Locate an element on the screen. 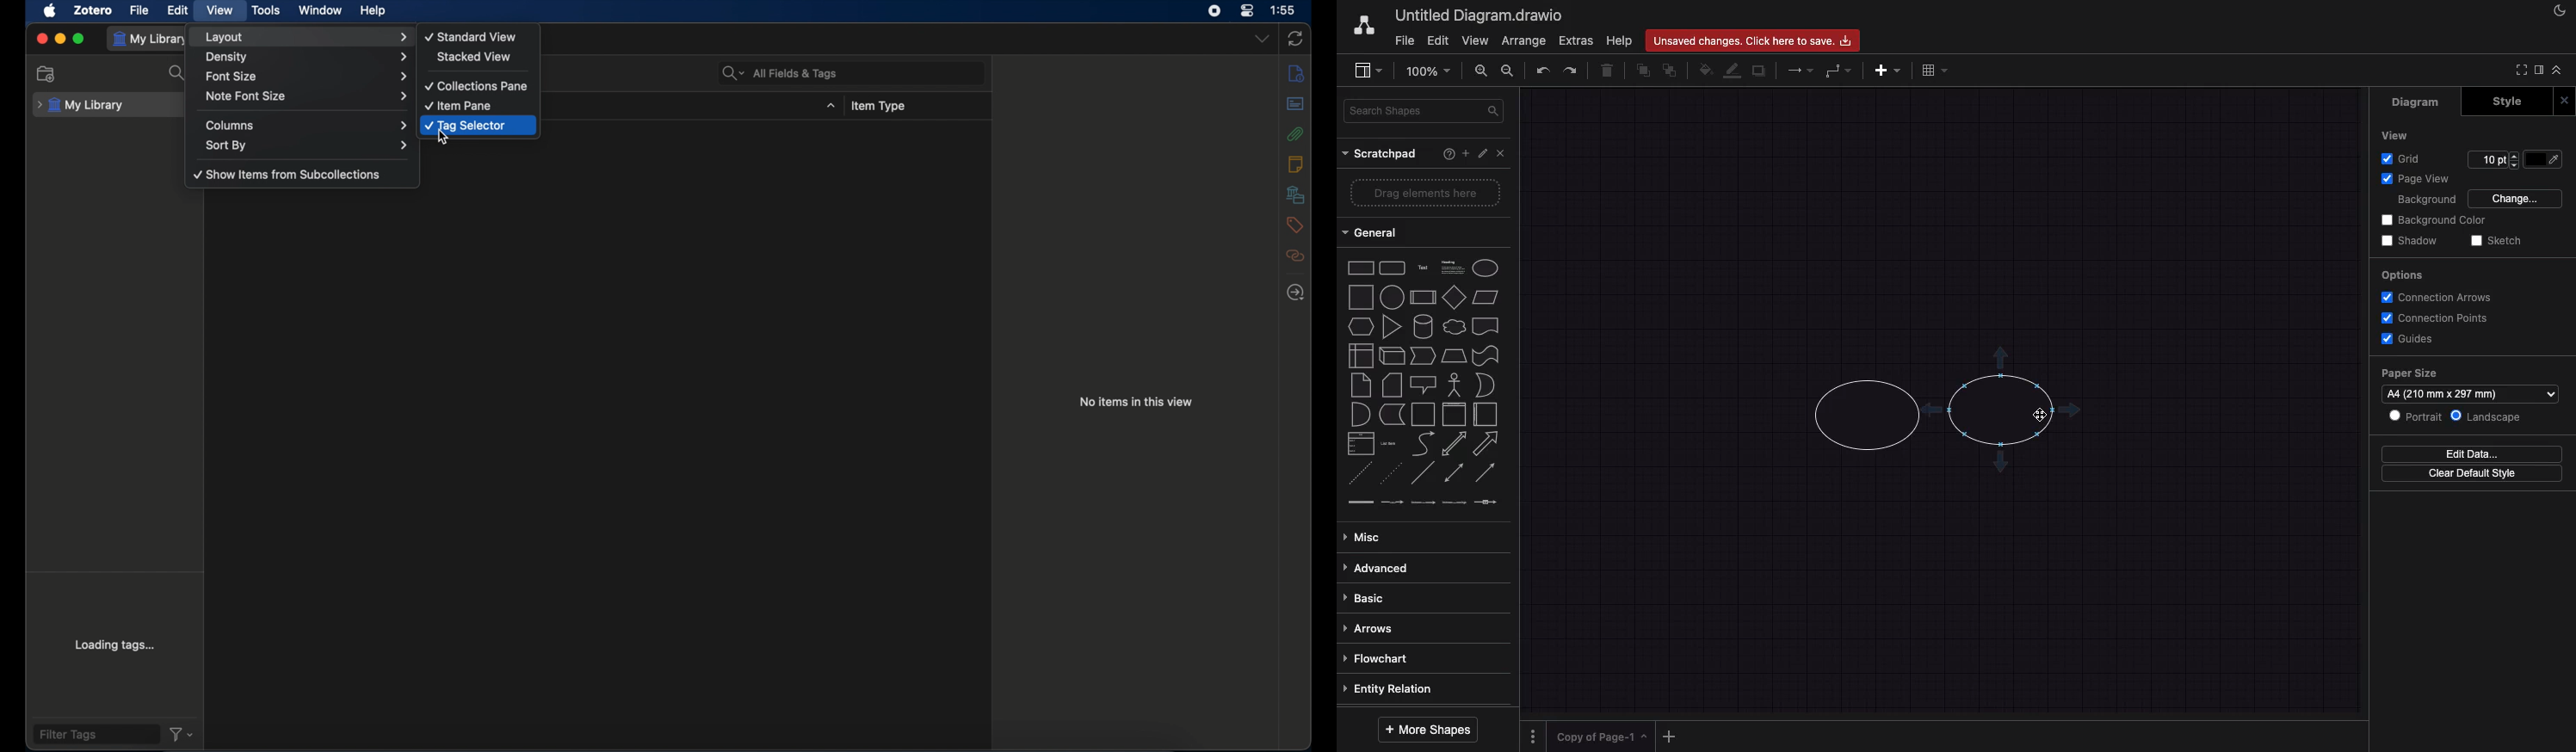 The width and height of the screenshot is (2576, 756). to back is located at coordinates (1670, 70).